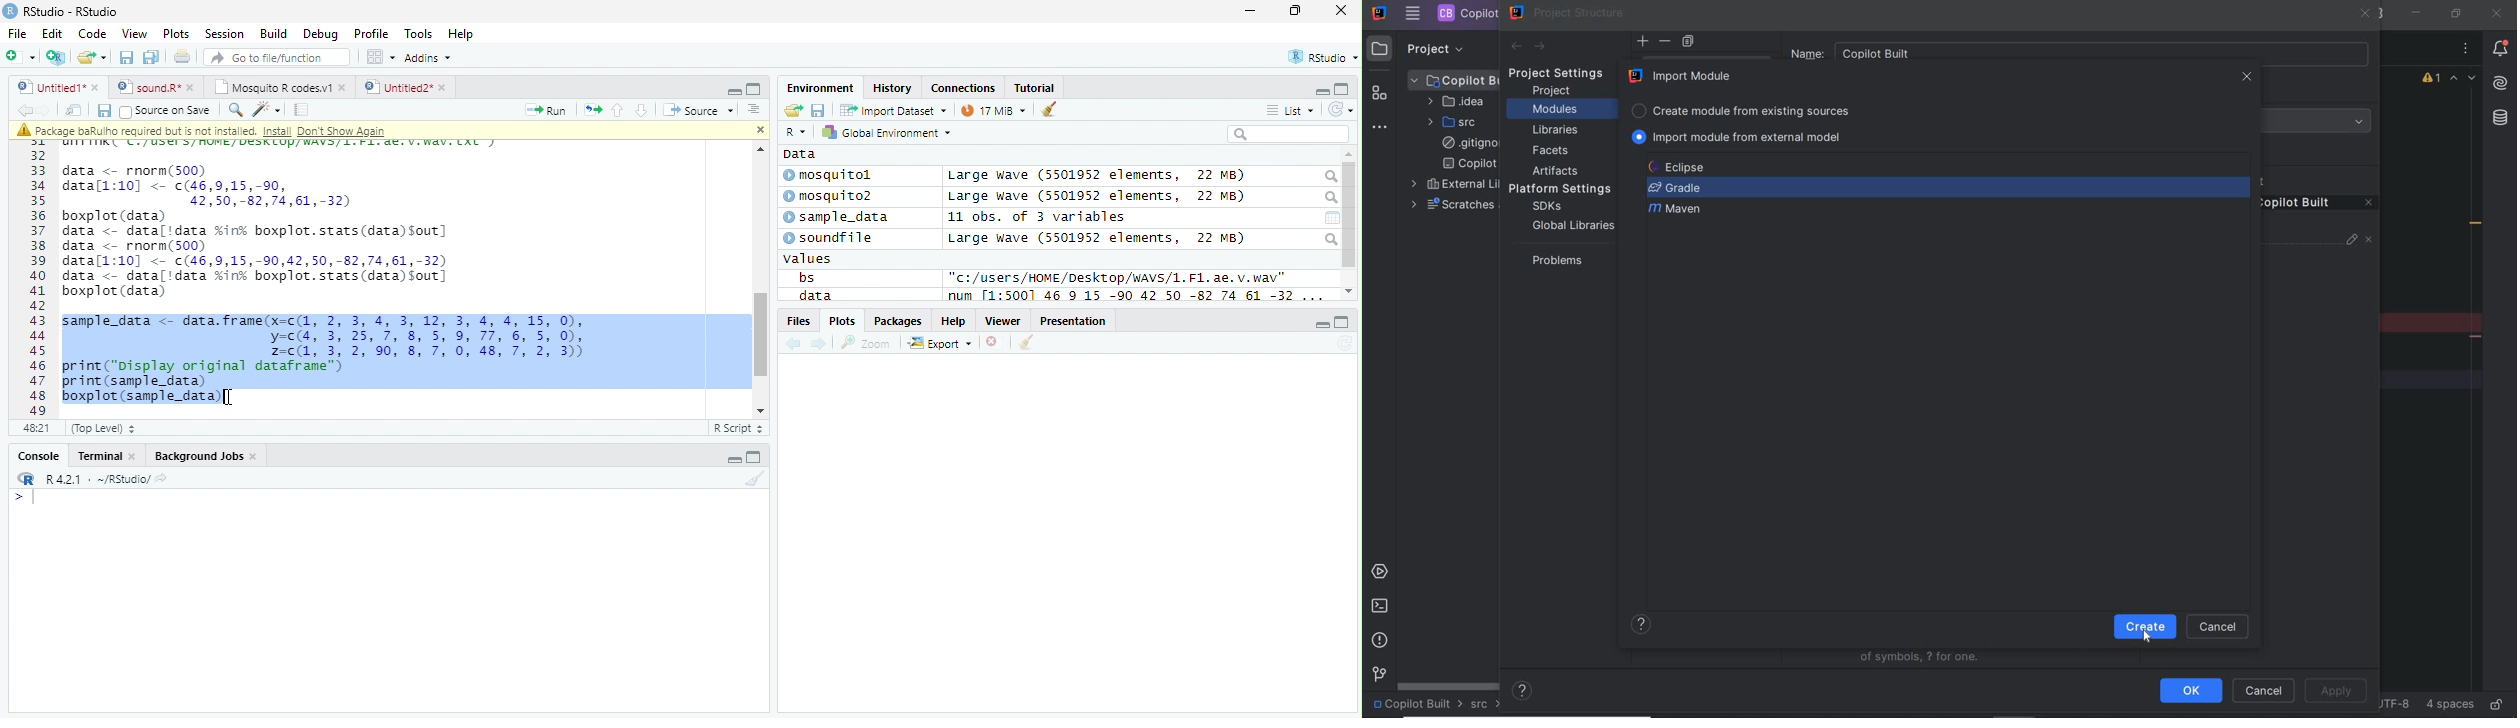 The width and height of the screenshot is (2520, 728). Describe the element at coordinates (430, 57) in the screenshot. I see `Addins` at that location.